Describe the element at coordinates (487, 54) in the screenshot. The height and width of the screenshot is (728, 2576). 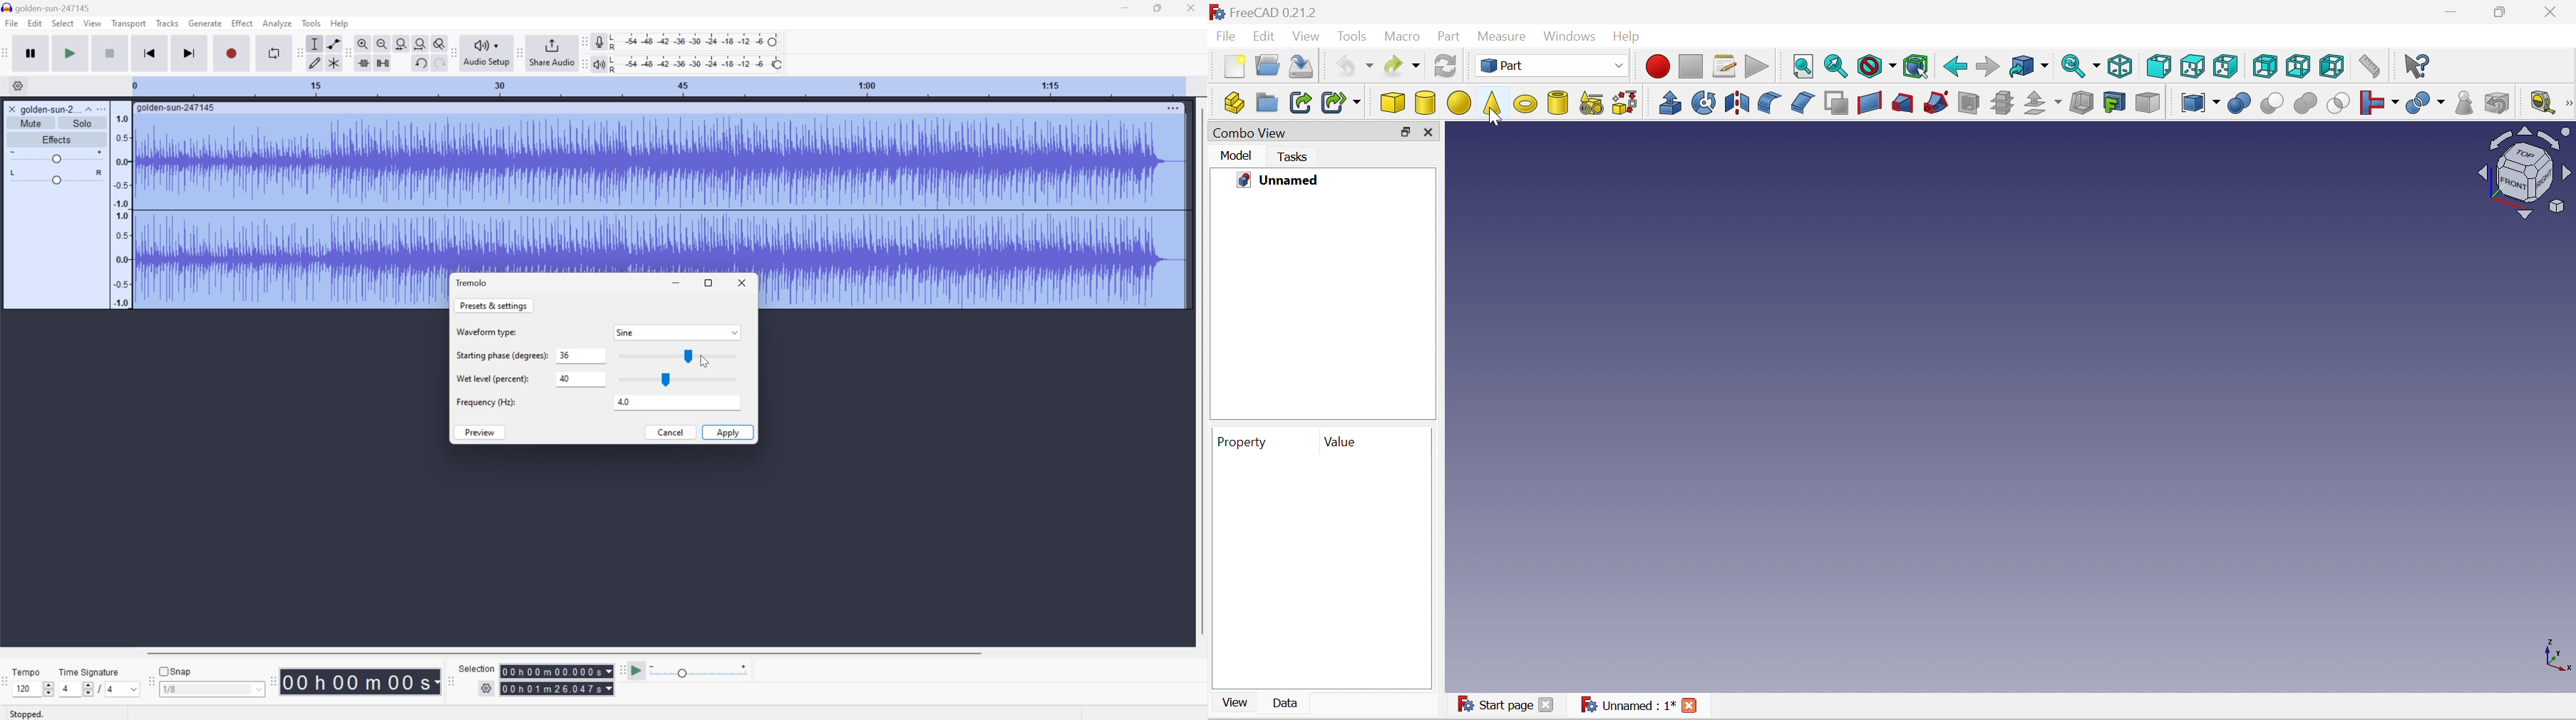
I see `Audio setup` at that location.